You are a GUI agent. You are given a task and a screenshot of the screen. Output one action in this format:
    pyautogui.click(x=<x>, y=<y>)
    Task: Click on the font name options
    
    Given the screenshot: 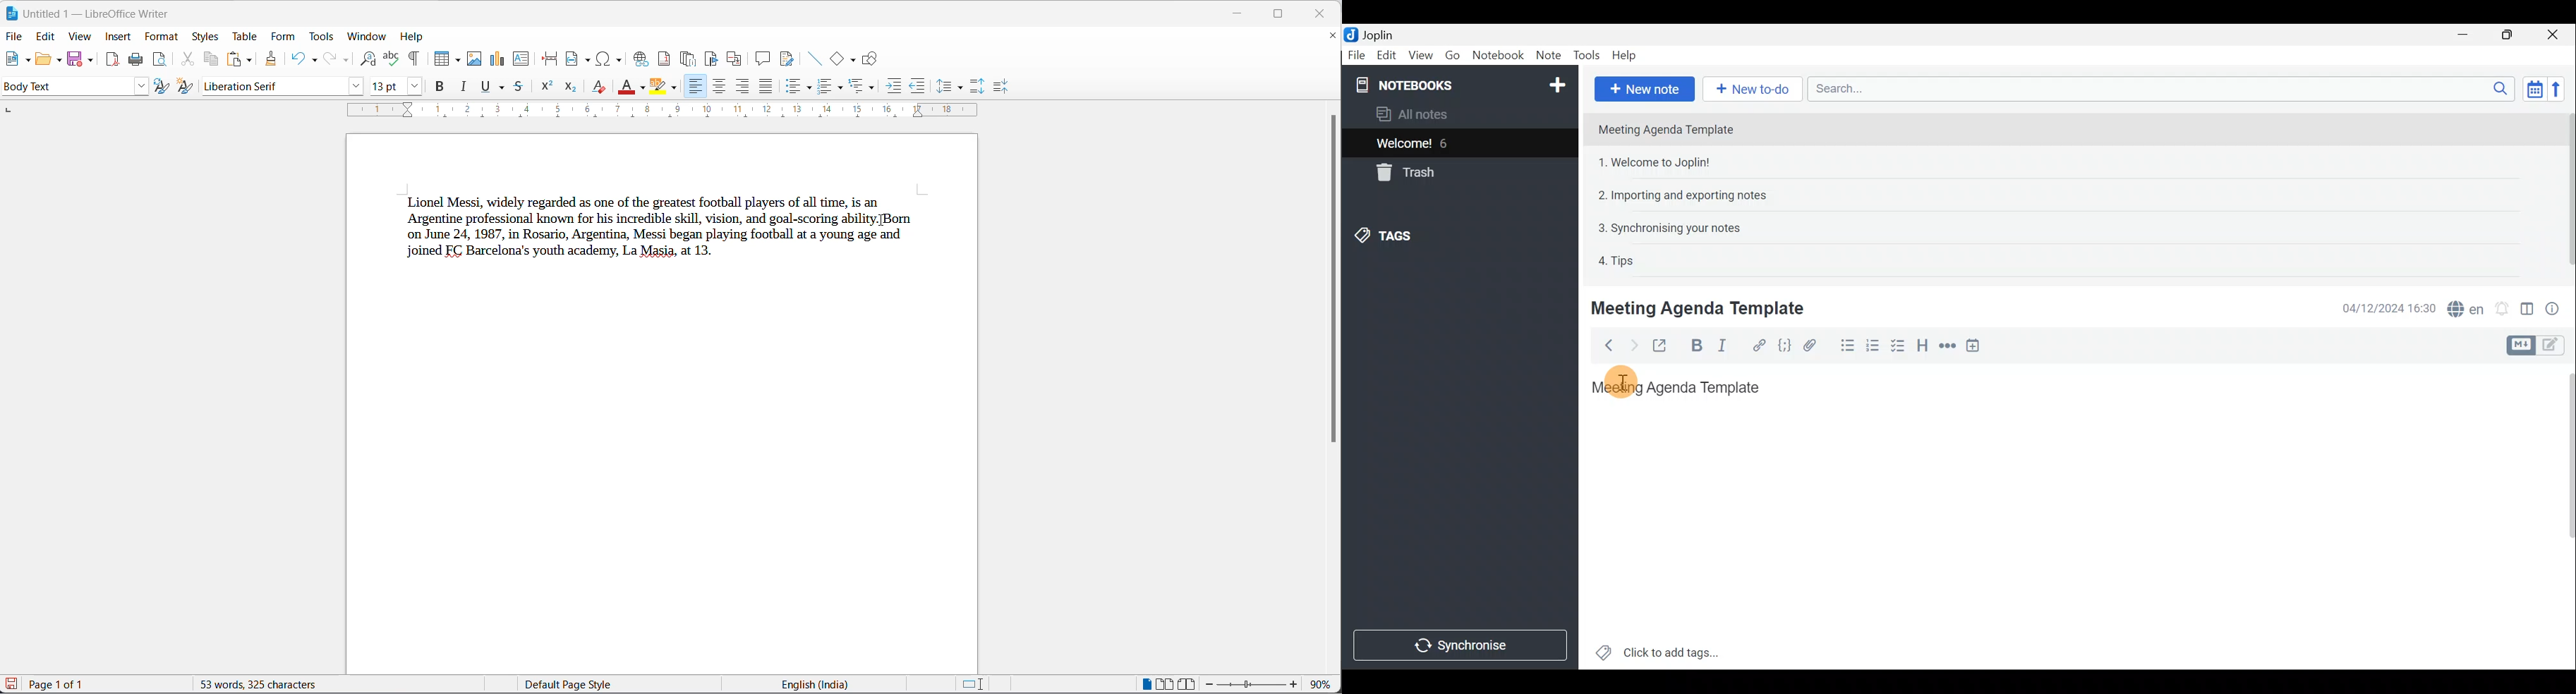 What is the action you would take?
    pyautogui.click(x=355, y=87)
    